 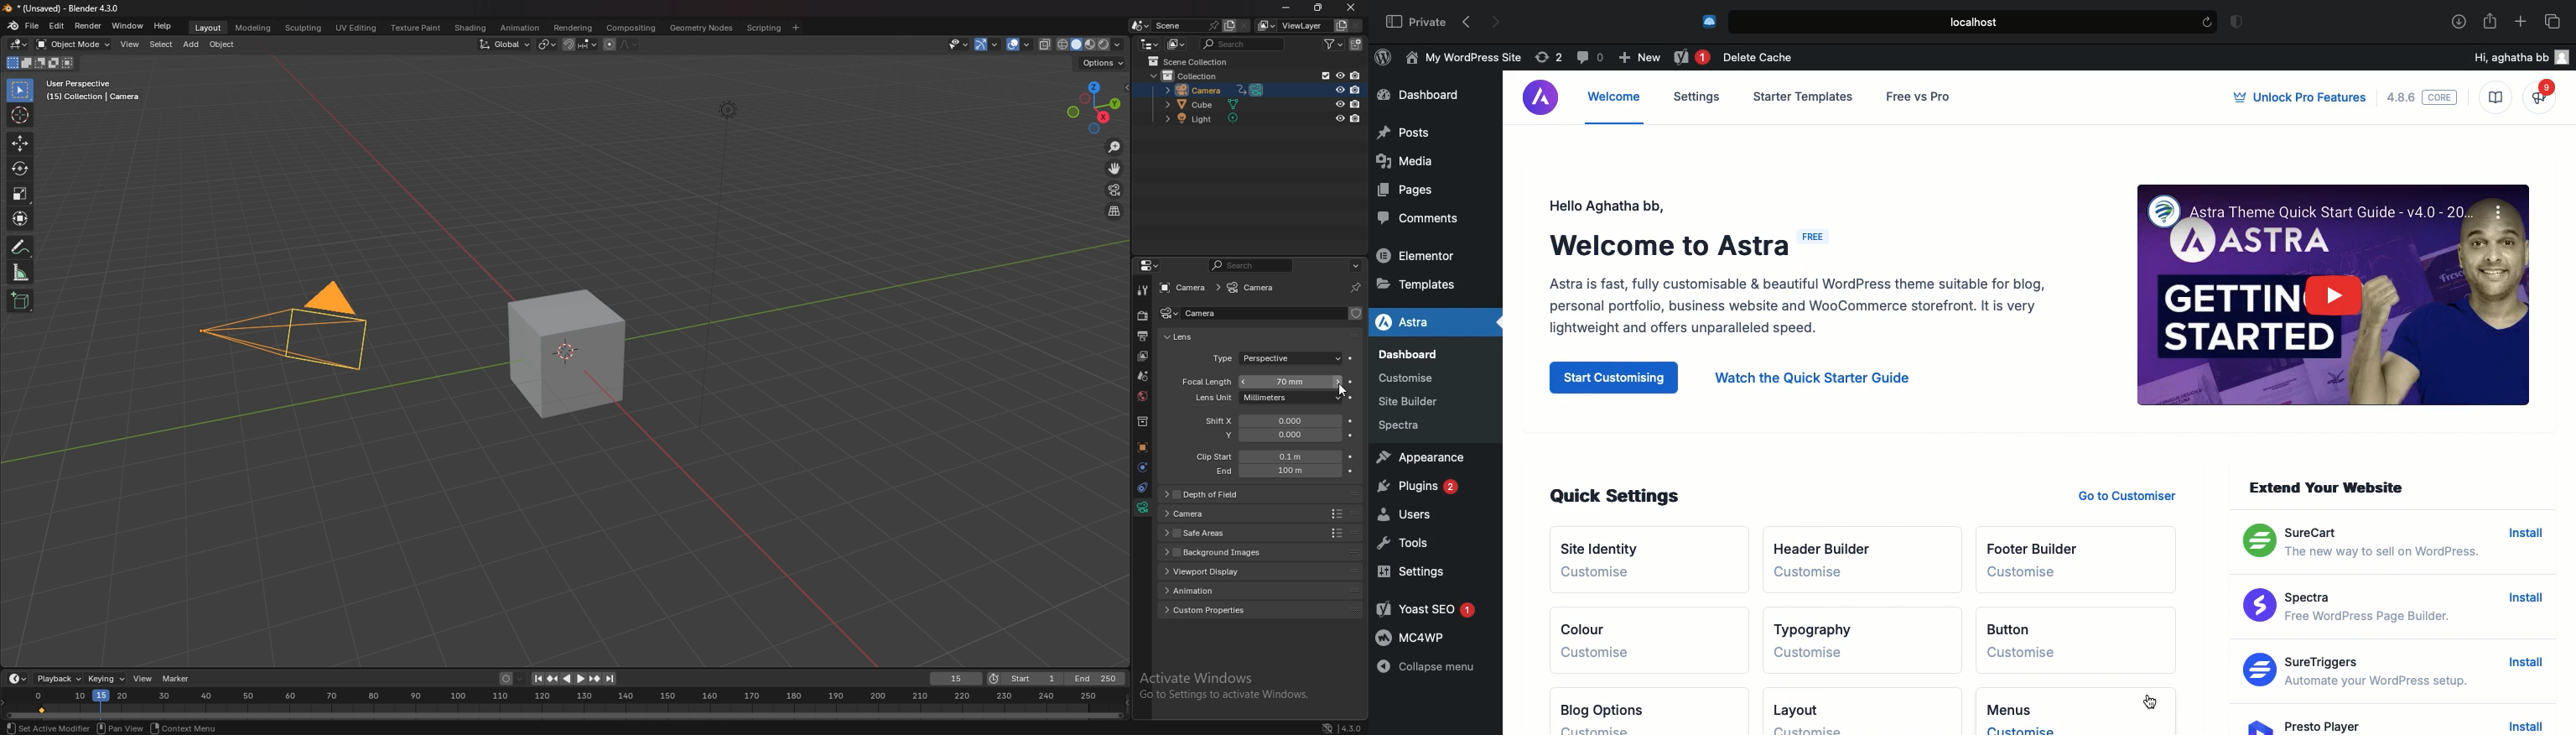 I want to click on animate property, so click(x=1351, y=456).